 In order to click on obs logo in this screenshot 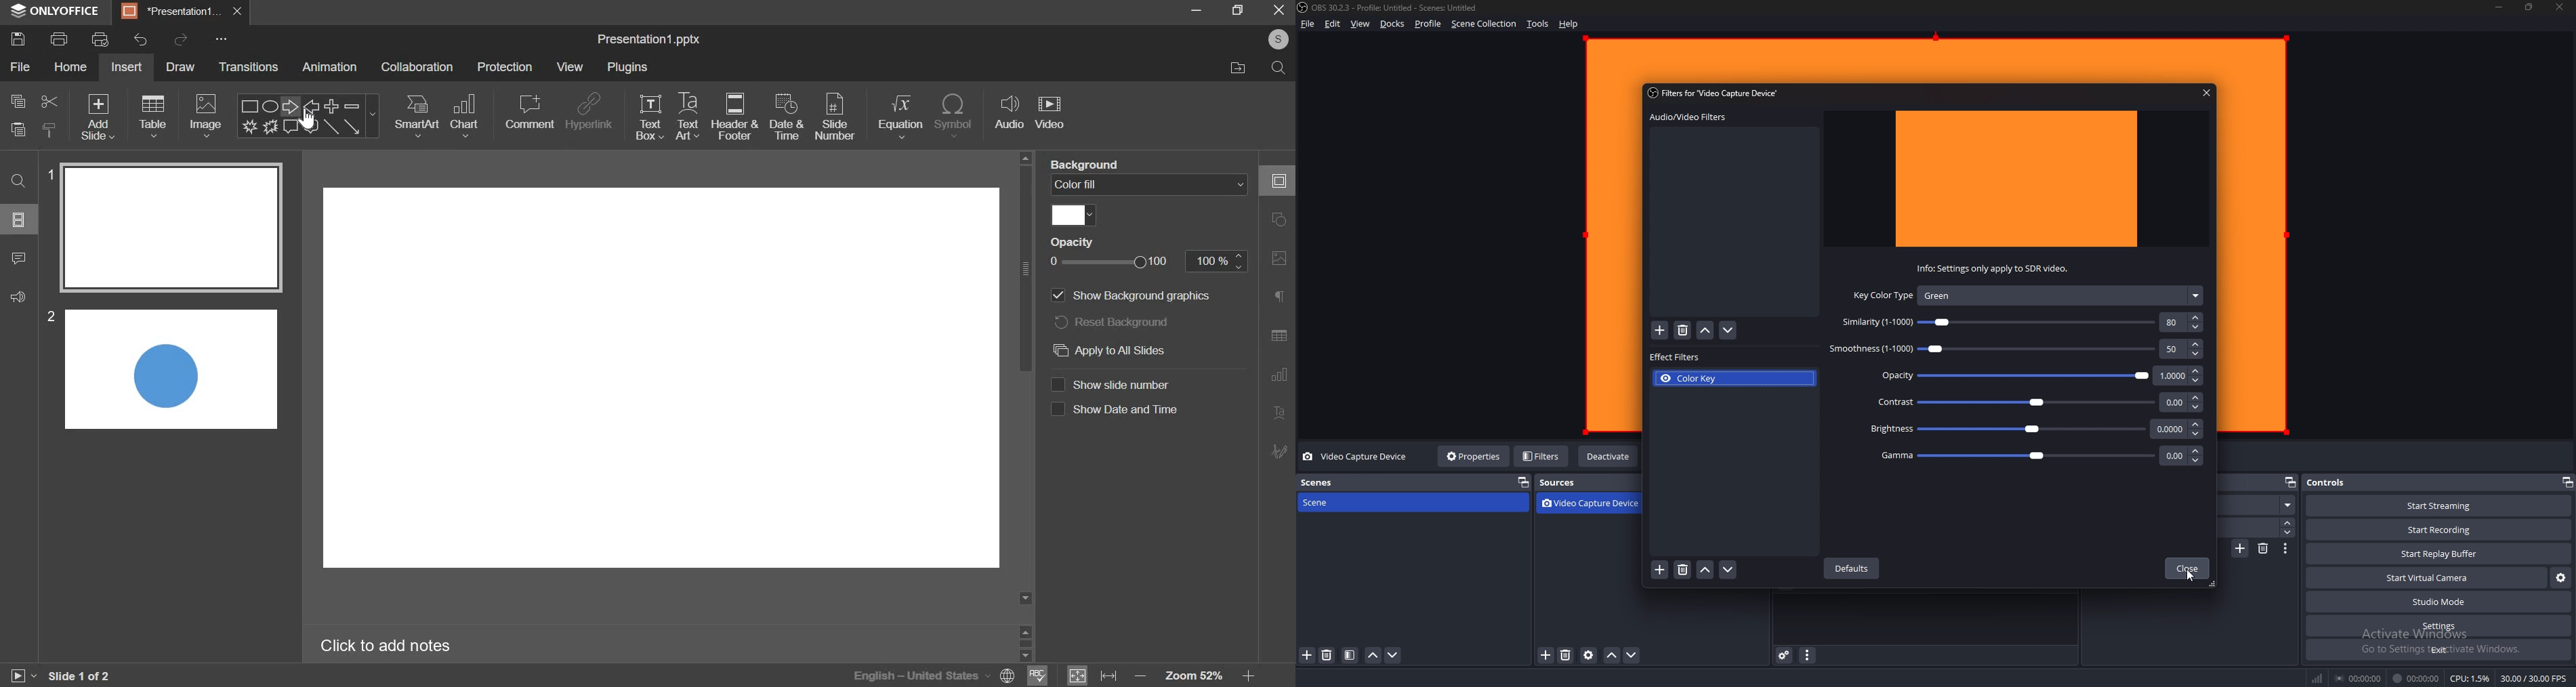, I will do `click(1305, 9)`.